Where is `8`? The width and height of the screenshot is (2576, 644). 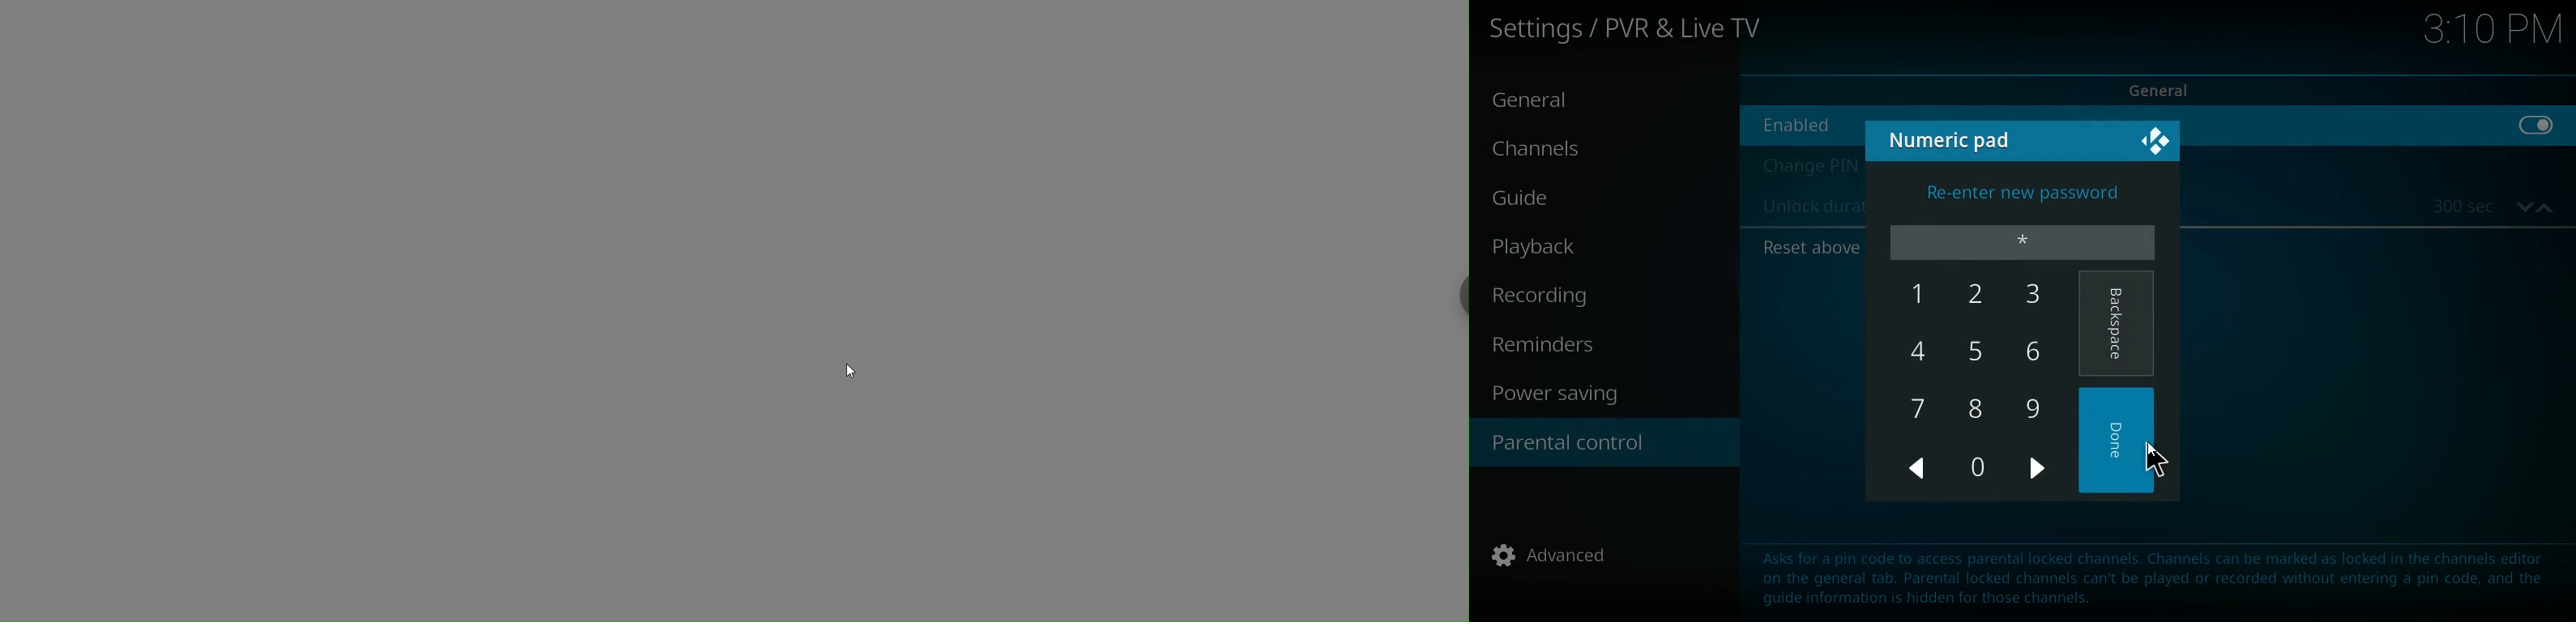 8 is located at coordinates (1976, 407).